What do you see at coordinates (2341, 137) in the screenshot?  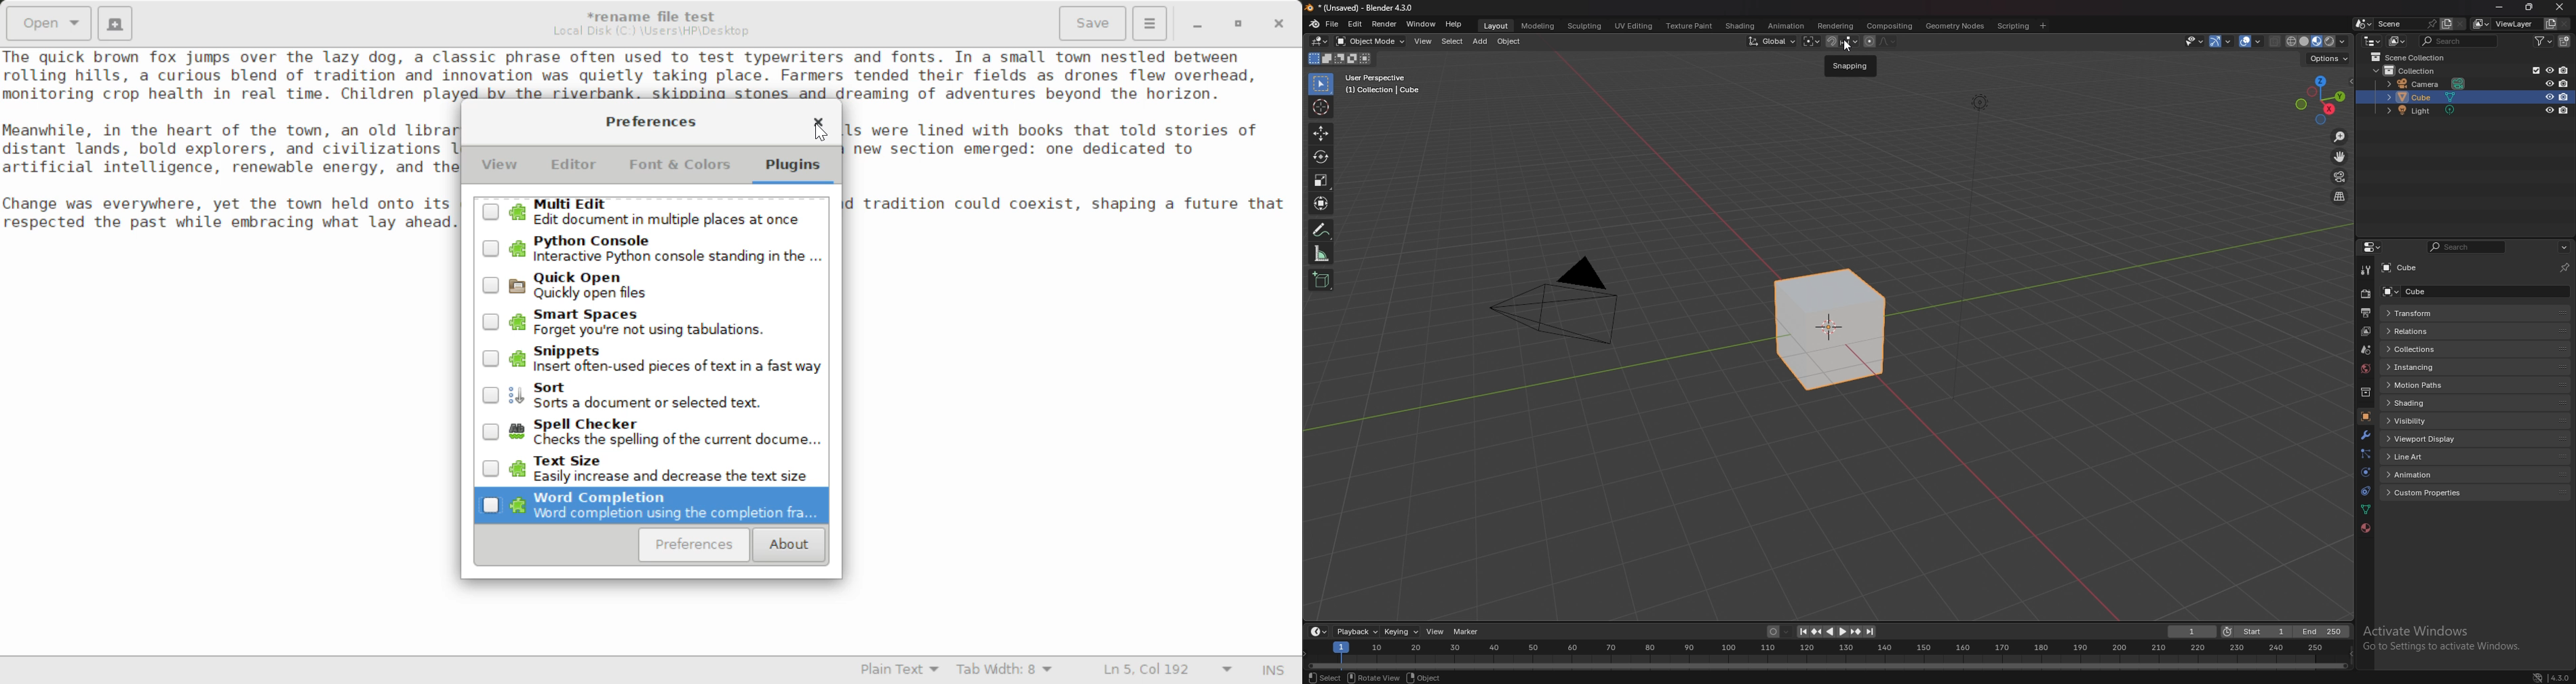 I see `zoom` at bounding box center [2341, 137].